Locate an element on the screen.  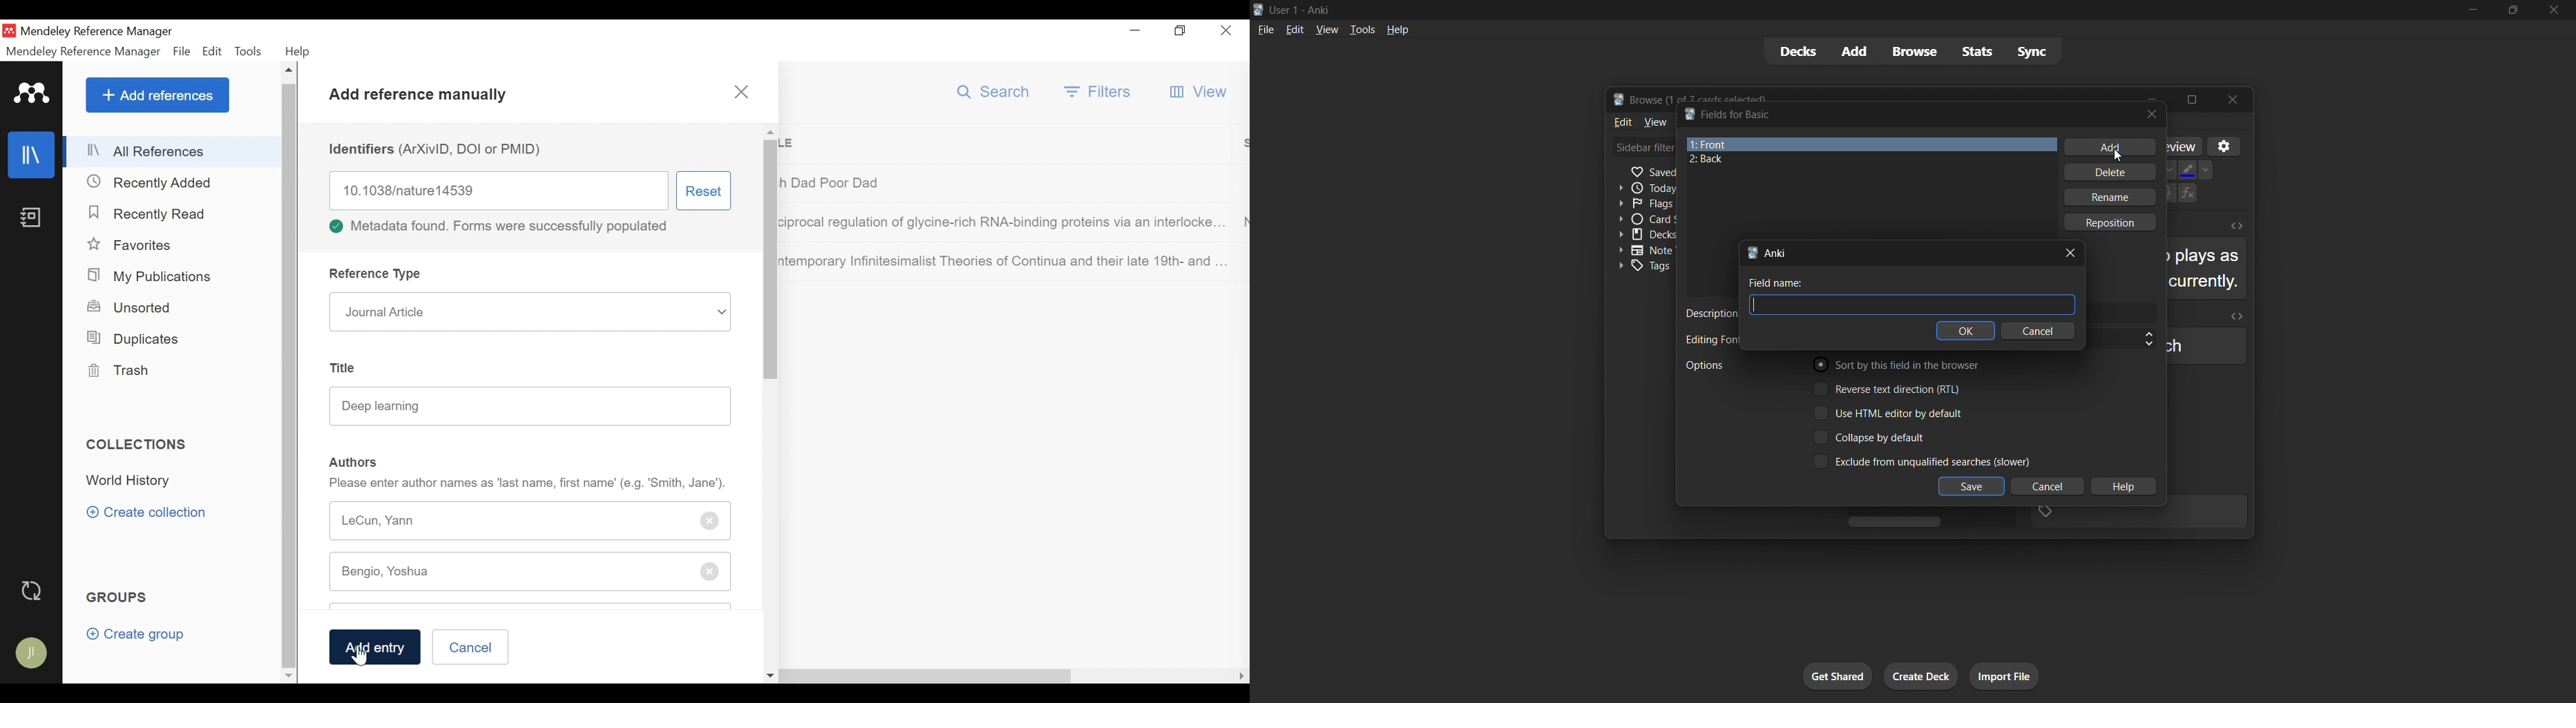
Add References is located at coordinates (158, 94).